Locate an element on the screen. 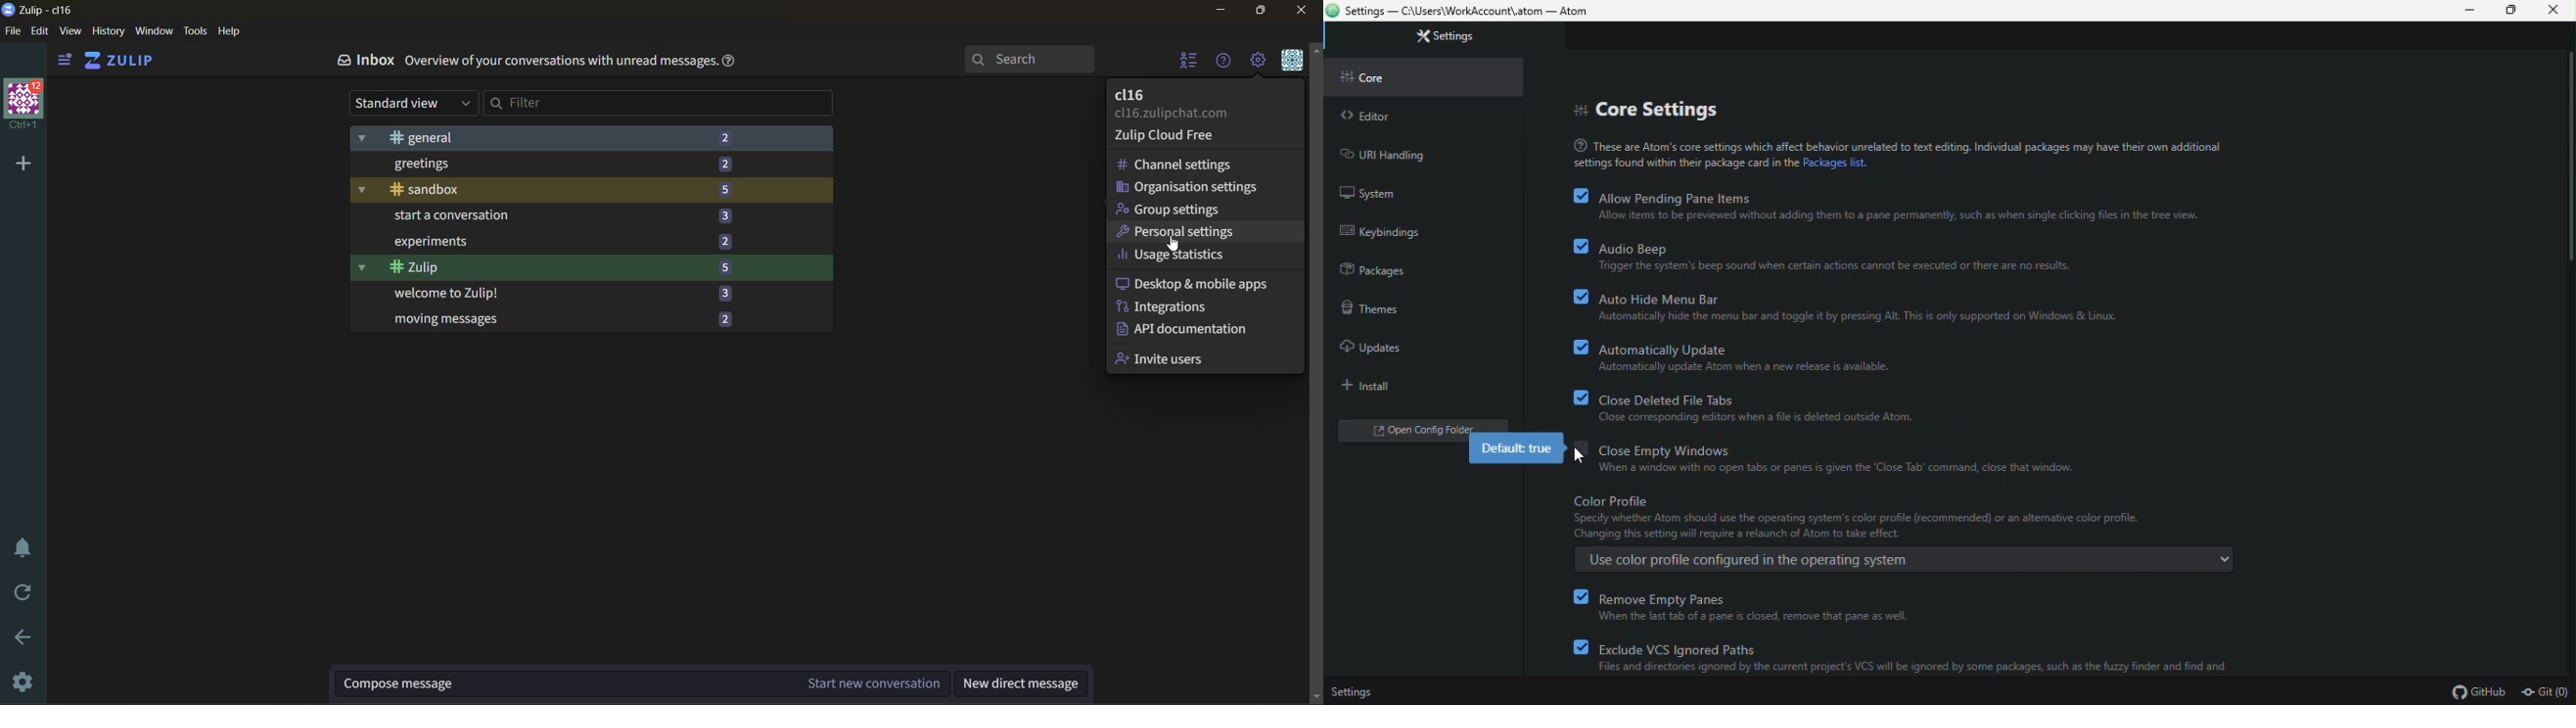 The image size is (2576, 728). tools is located at coordinates (194, 31).